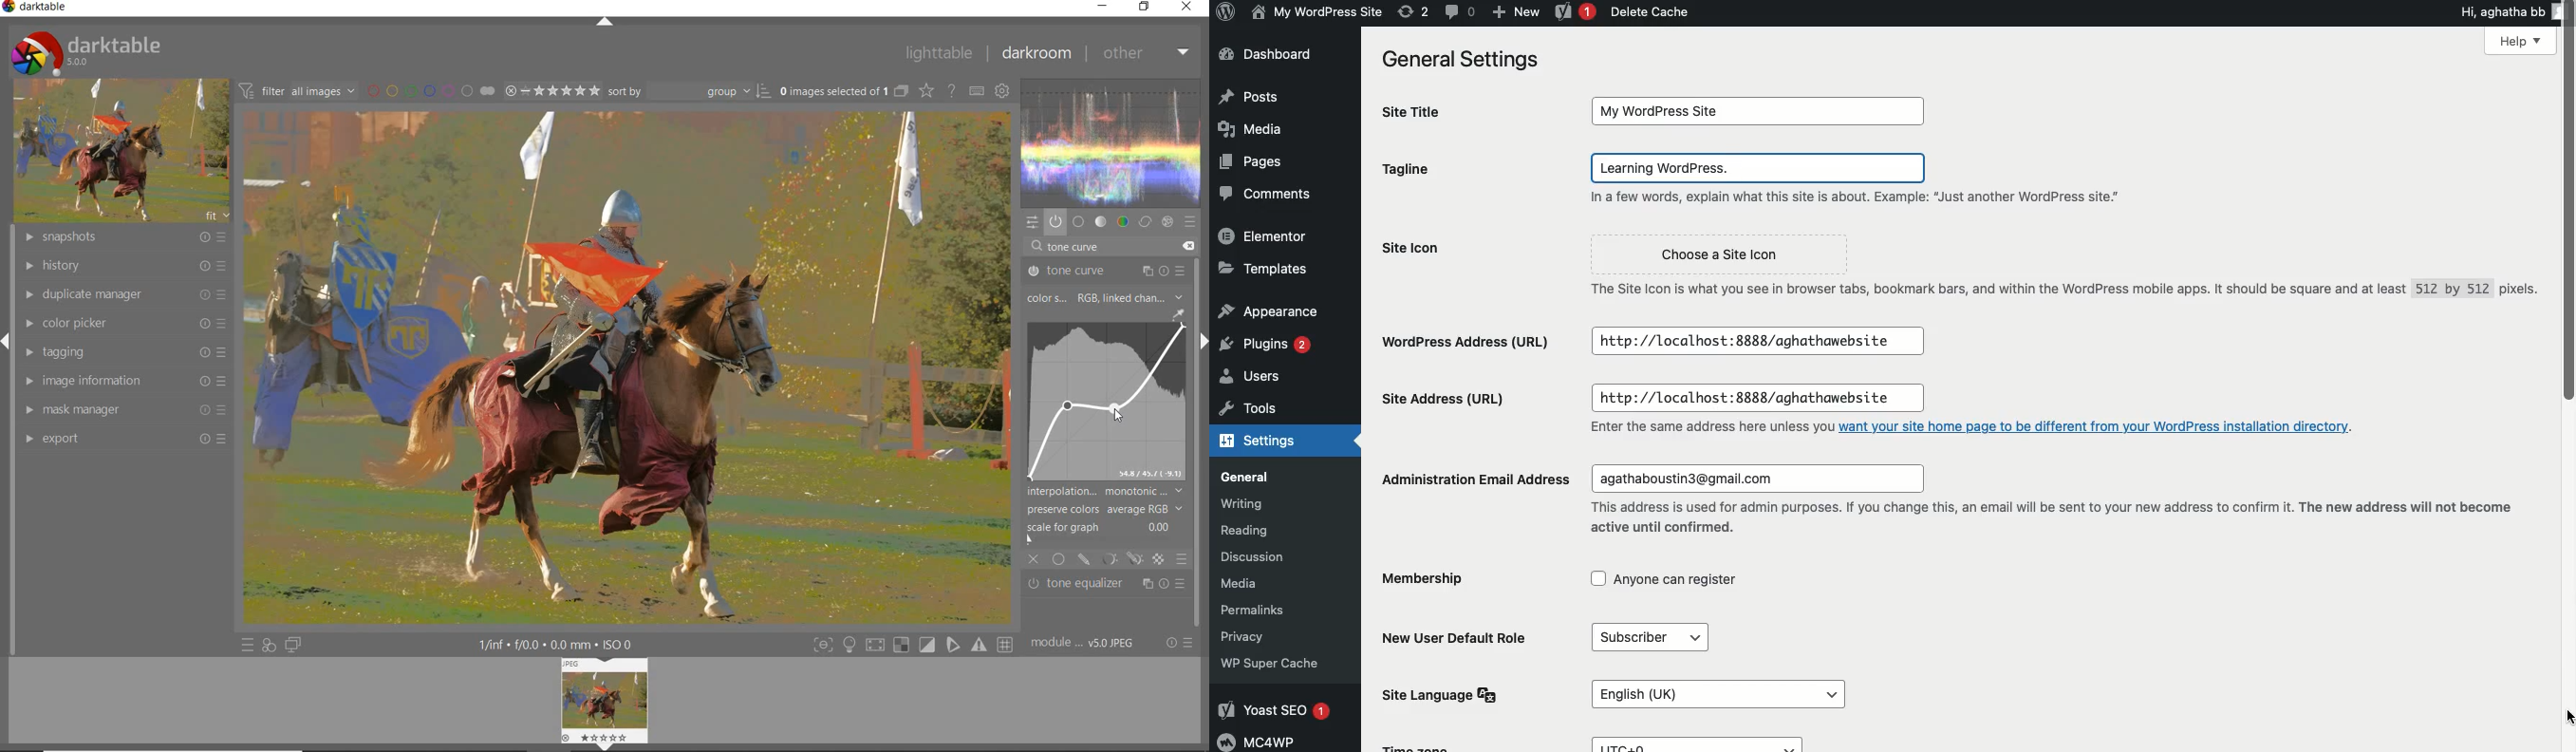 The image size is (2576, 756). I want to click on Elementor, so click(1268, 234).